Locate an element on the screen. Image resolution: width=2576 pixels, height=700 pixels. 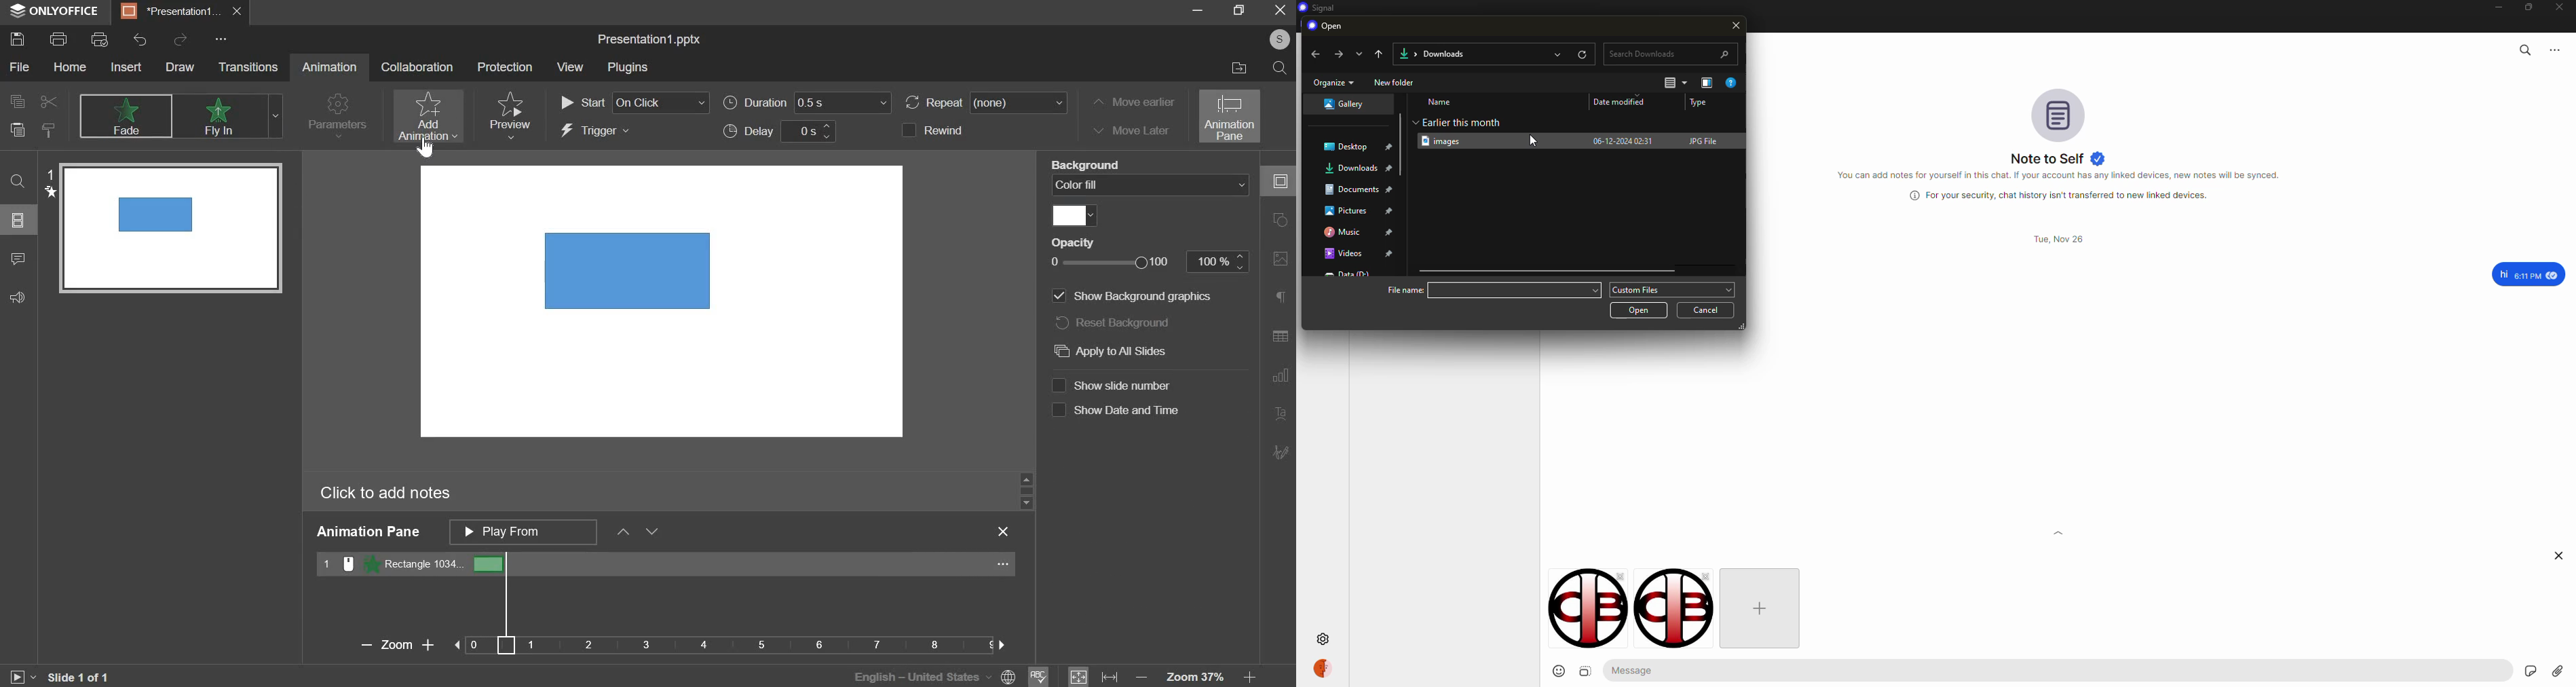
Move Down is located at coordinates (660, 532).